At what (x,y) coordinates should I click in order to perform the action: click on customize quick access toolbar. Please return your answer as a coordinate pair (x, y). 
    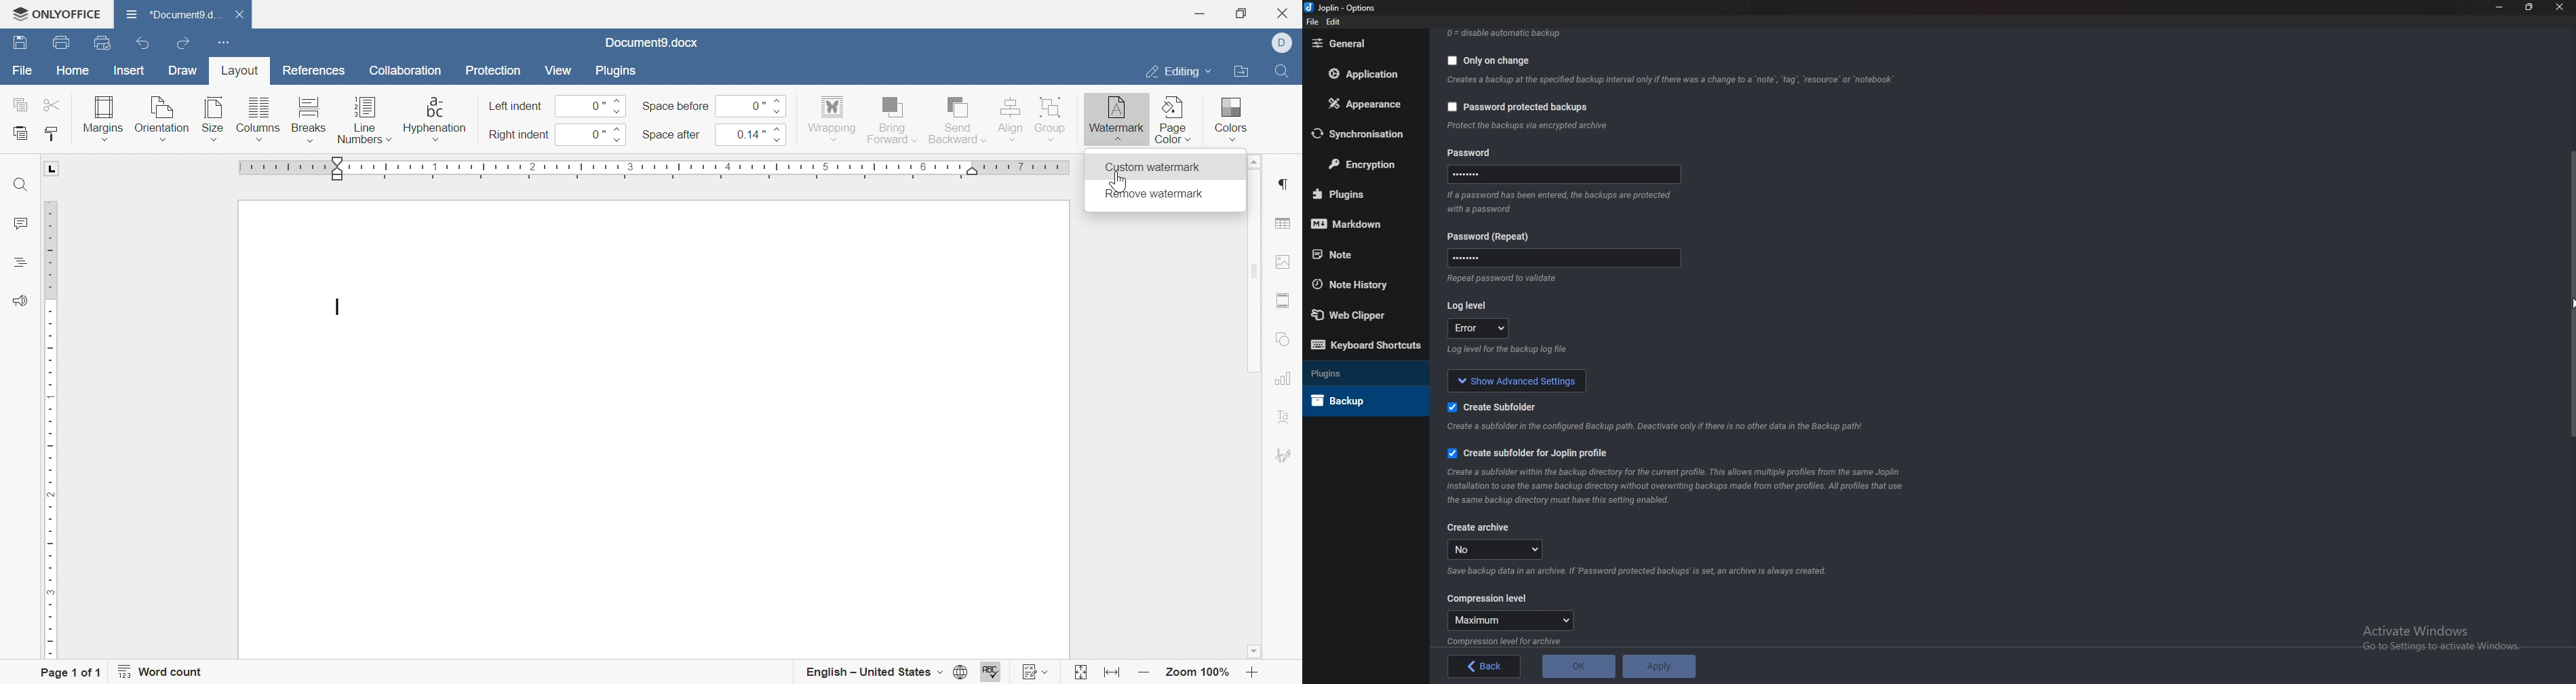
    Looking at the image, I should click on (220, 41).